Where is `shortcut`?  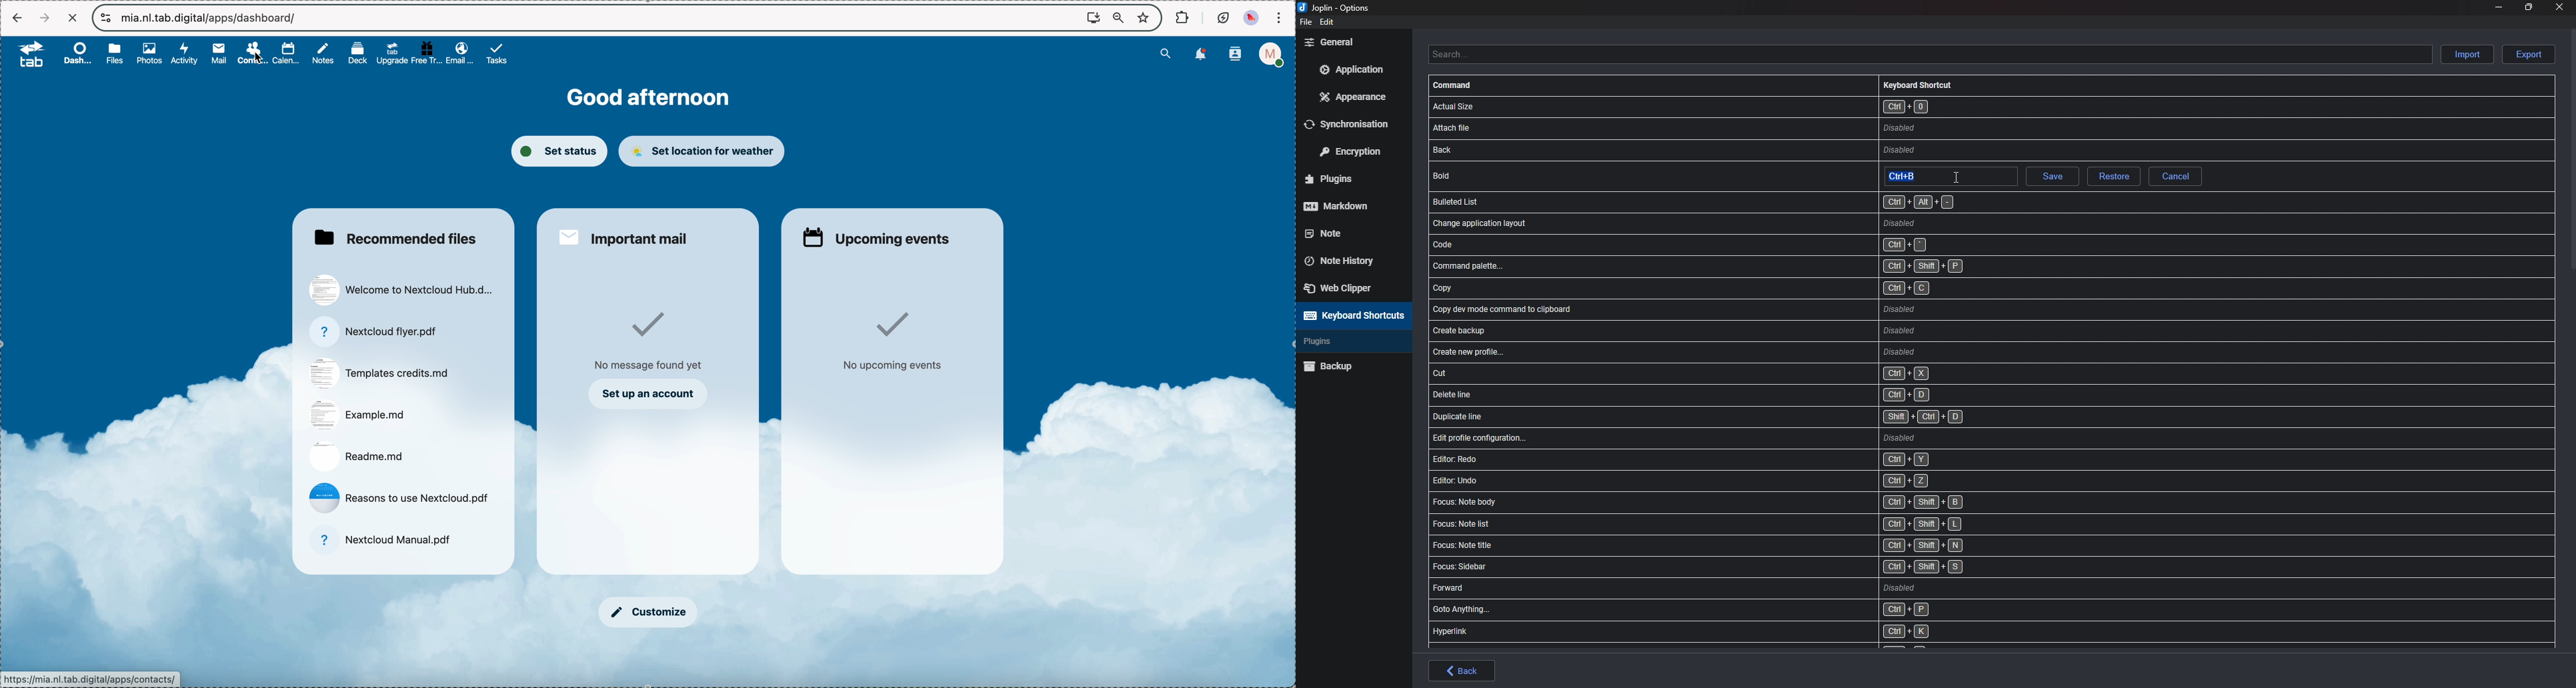 shortcut is located at coordinates (1756, 437).